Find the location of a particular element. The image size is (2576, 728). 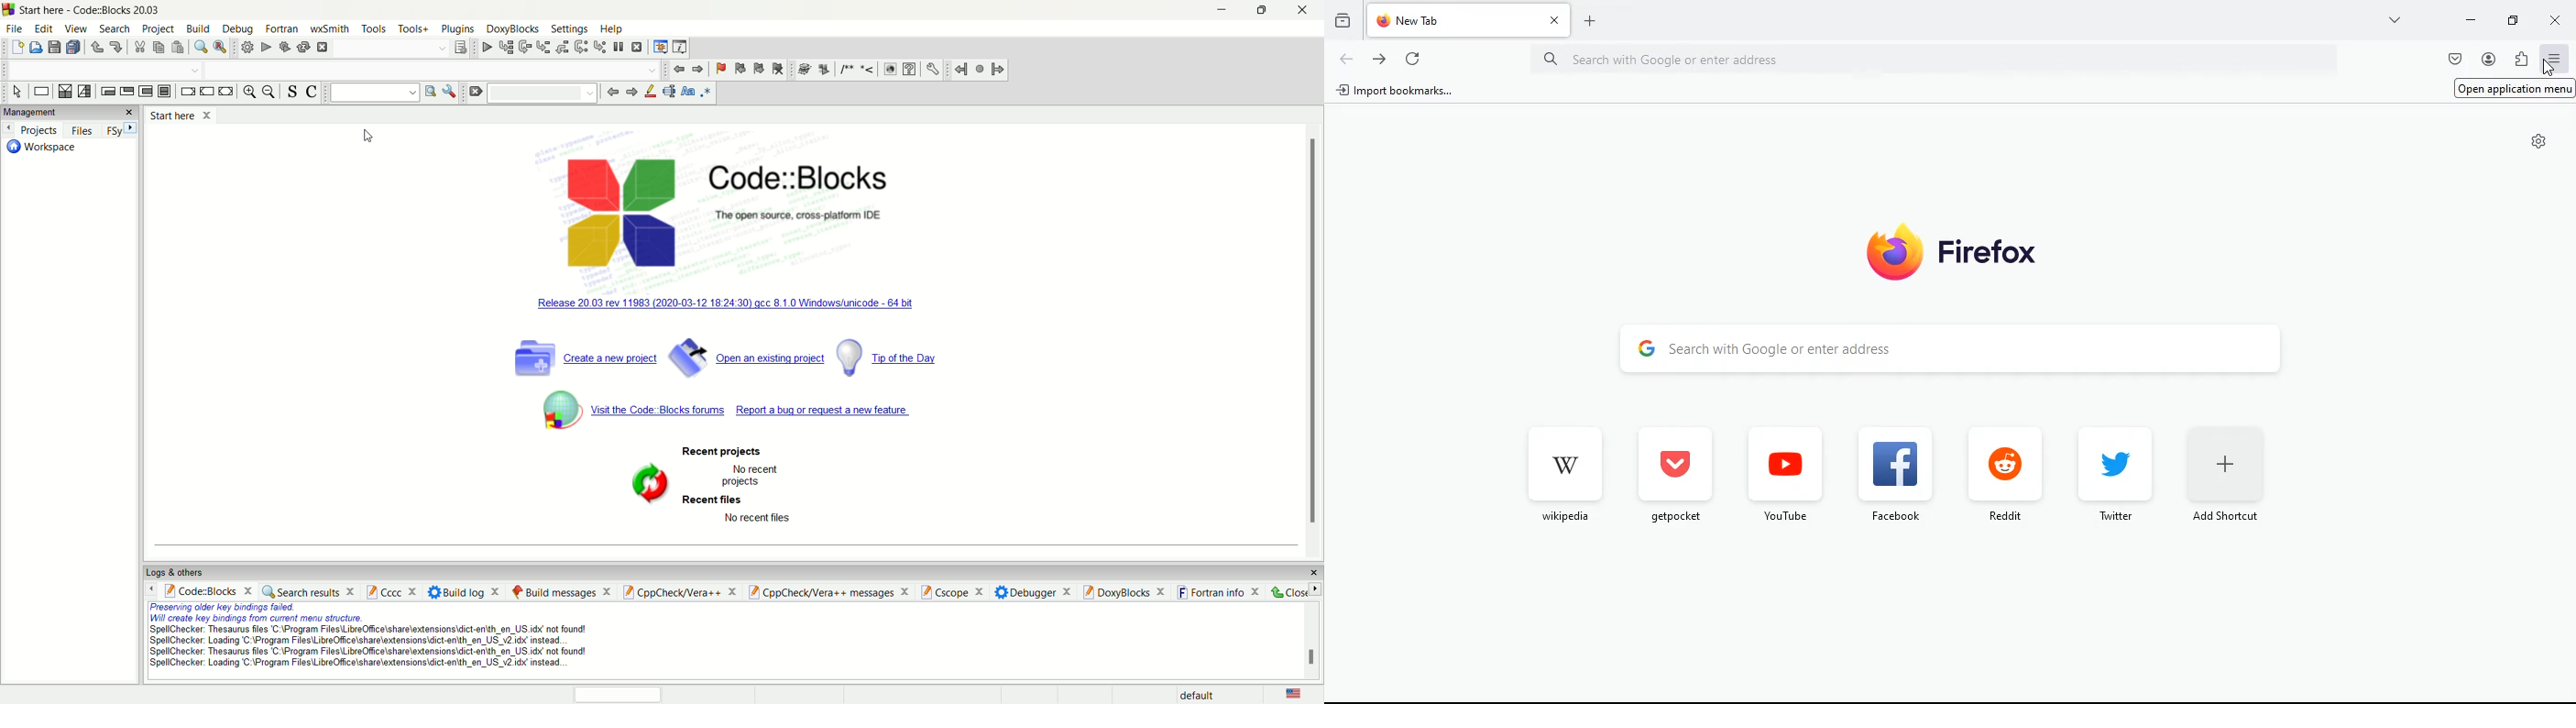

block is located at coordinates (164, 92).